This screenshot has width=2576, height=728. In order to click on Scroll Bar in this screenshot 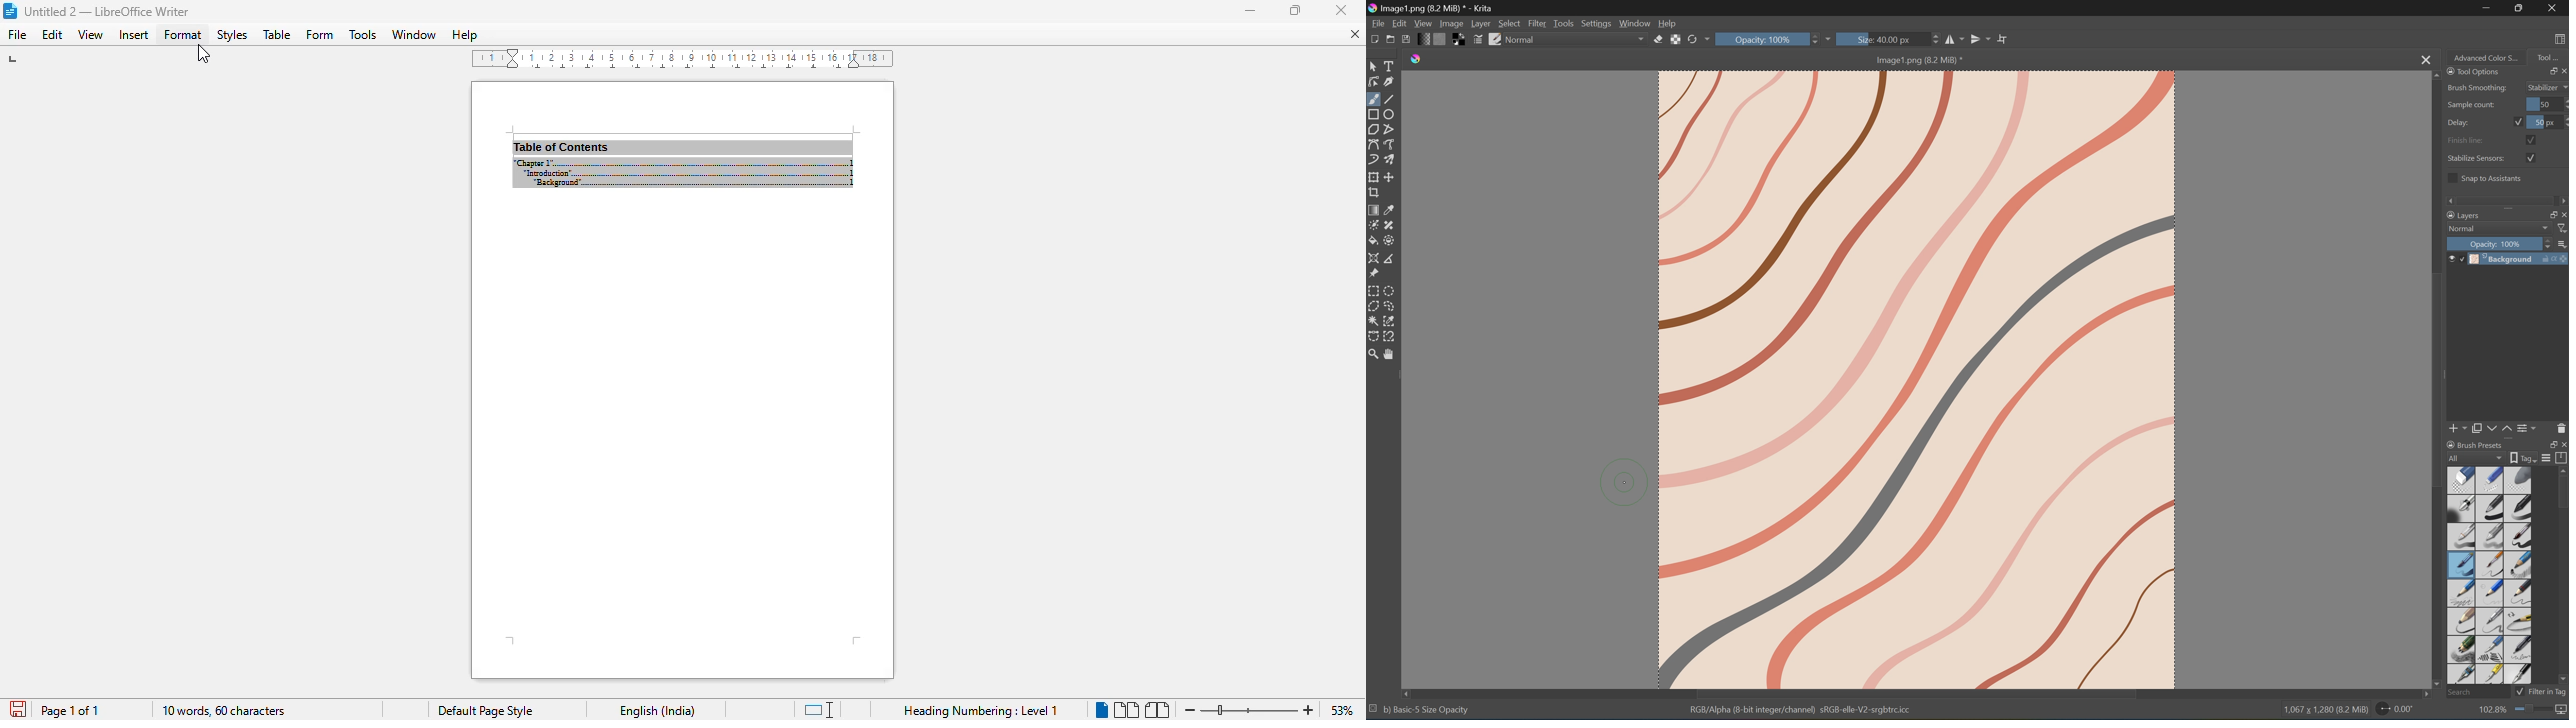, I will do `click(1916, 693)`.